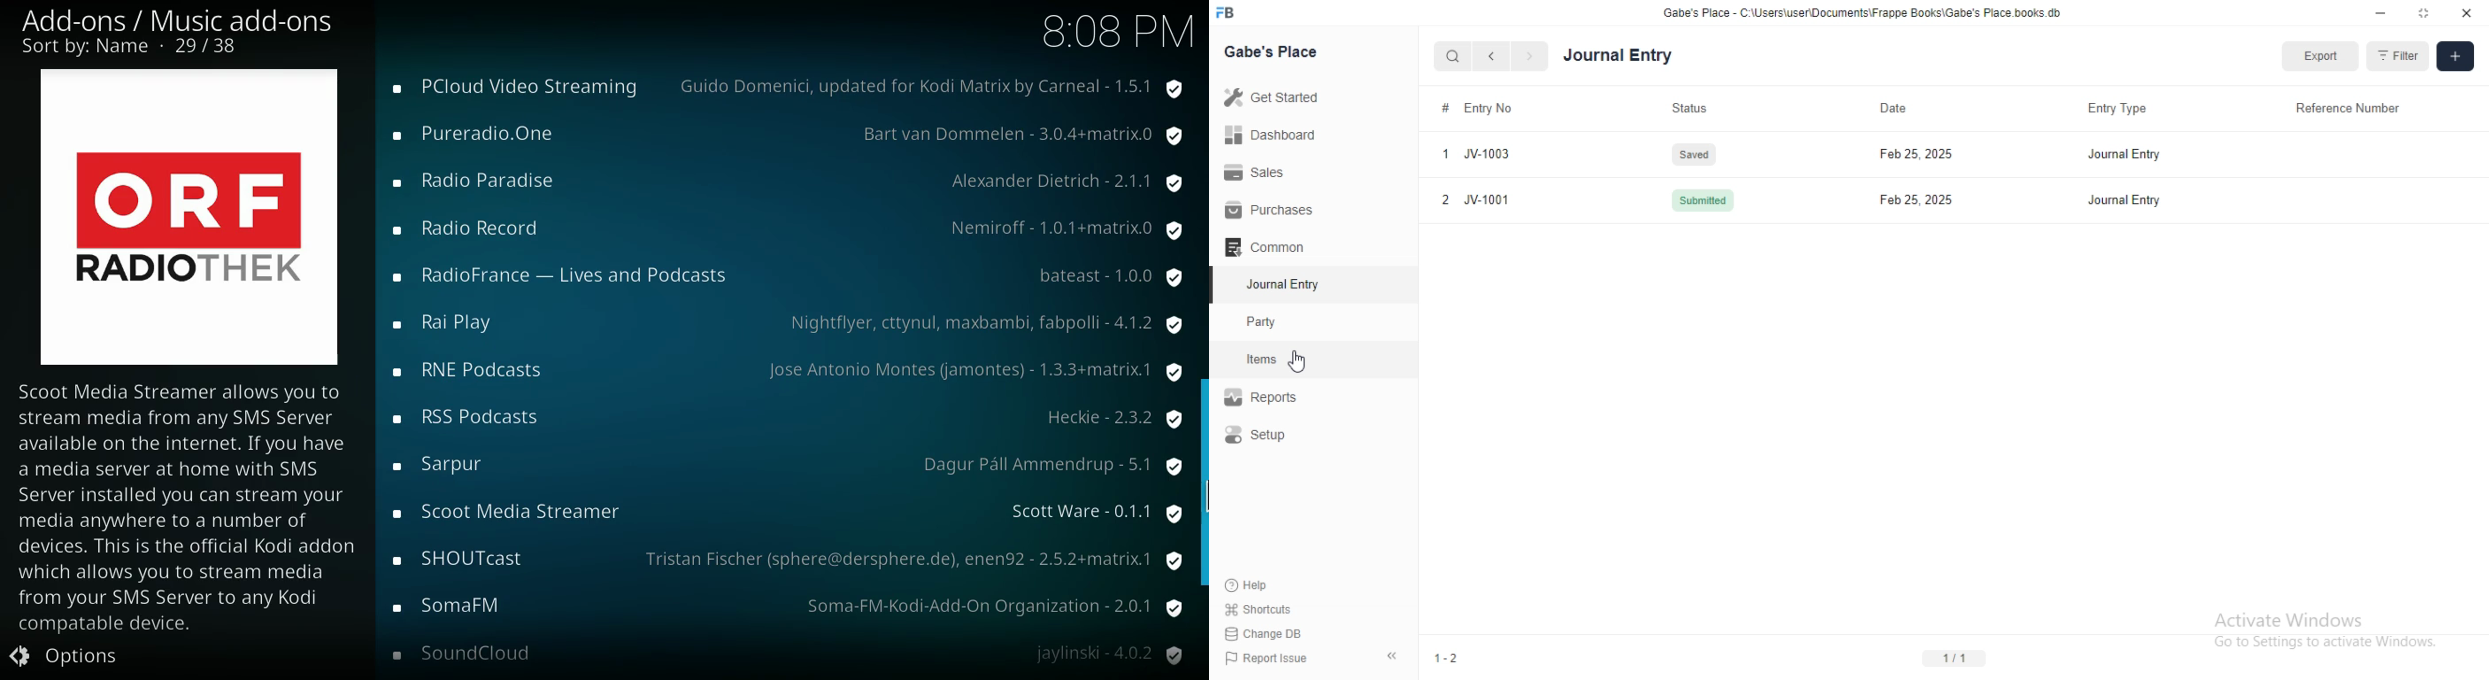  What do you see at coordinates (1444, 153) in the screenshot?
I see `1` at bounding box center [1444, 153].